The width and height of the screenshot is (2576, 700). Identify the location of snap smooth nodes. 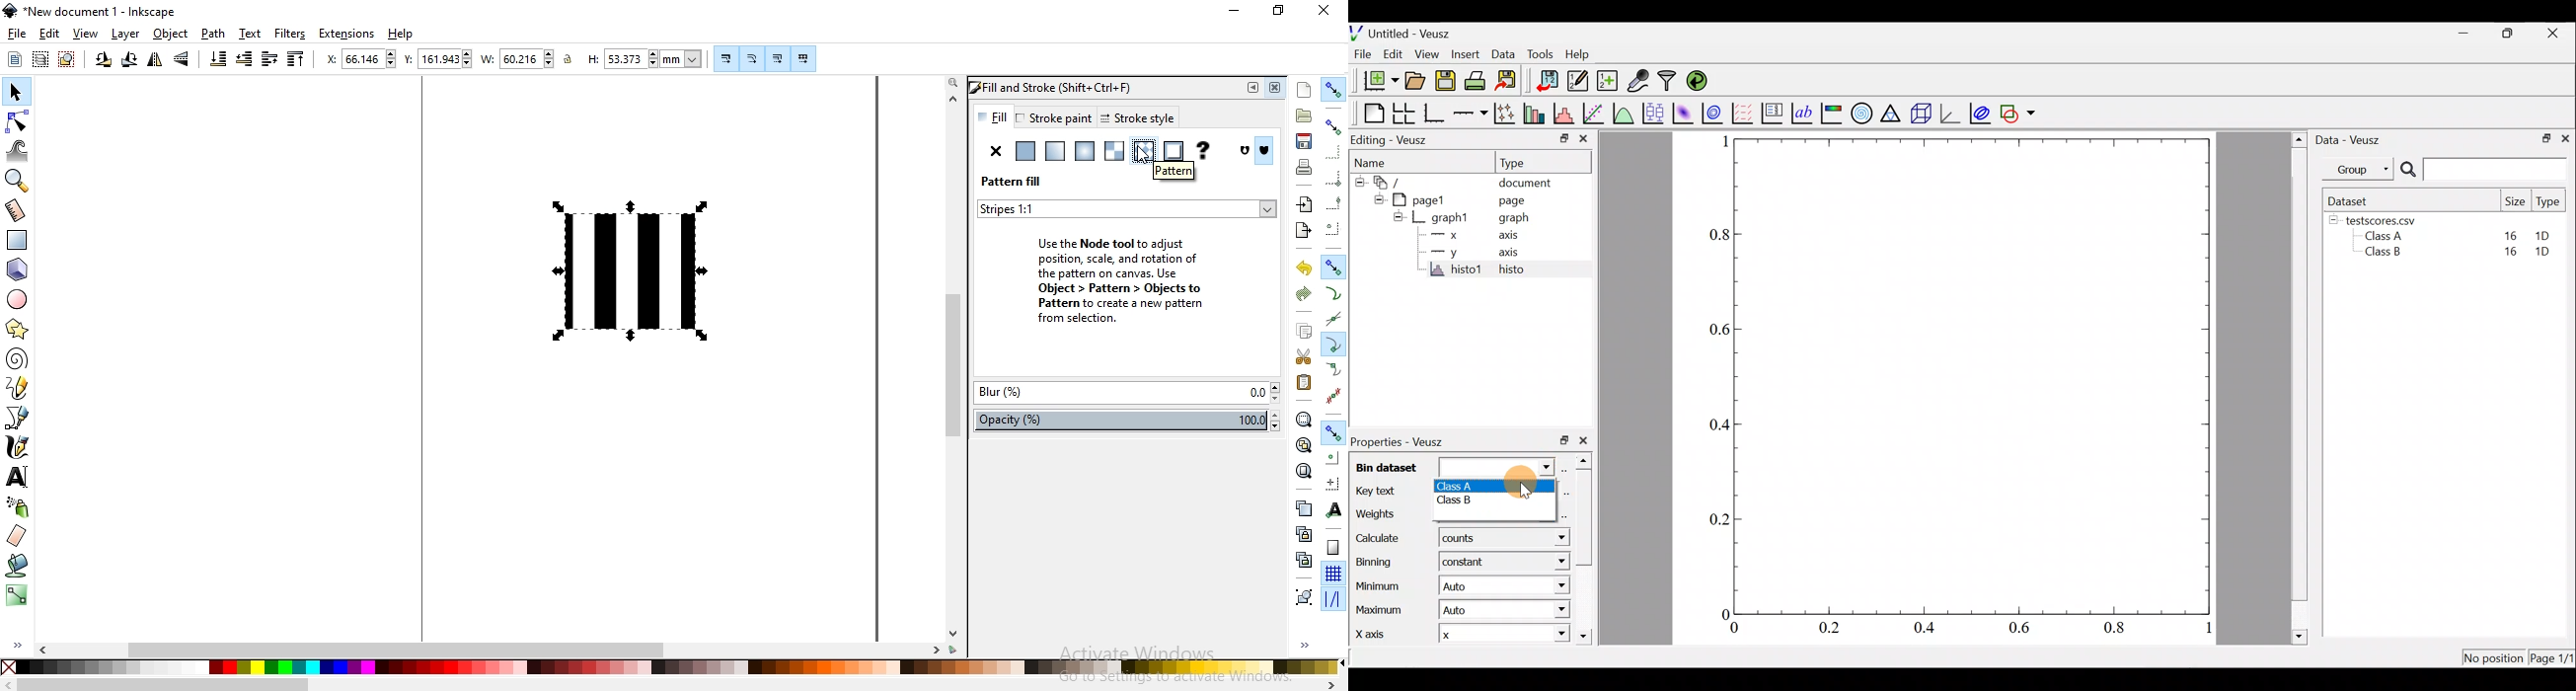
(1332, 370).